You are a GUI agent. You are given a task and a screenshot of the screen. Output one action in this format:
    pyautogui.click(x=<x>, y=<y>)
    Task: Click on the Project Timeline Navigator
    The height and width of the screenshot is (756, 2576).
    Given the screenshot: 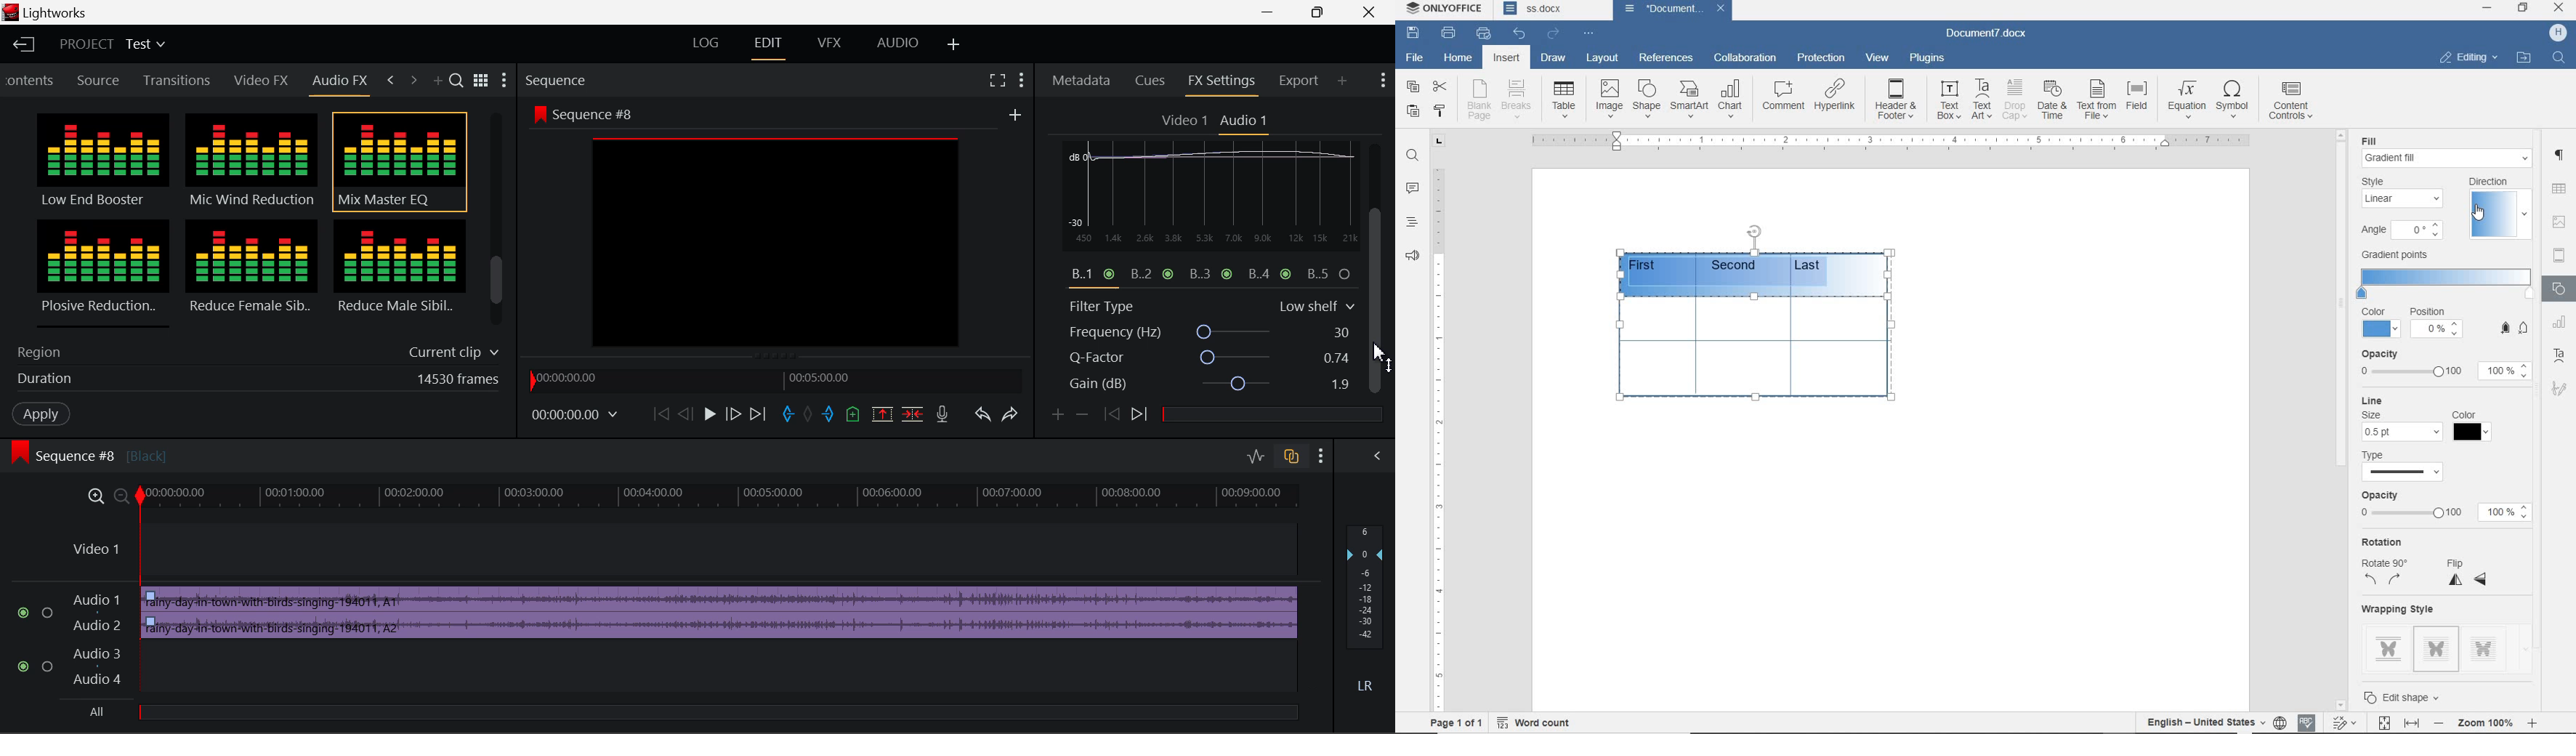 What is the action you would take?
    pyautogui.click(x=773, y=379)
    